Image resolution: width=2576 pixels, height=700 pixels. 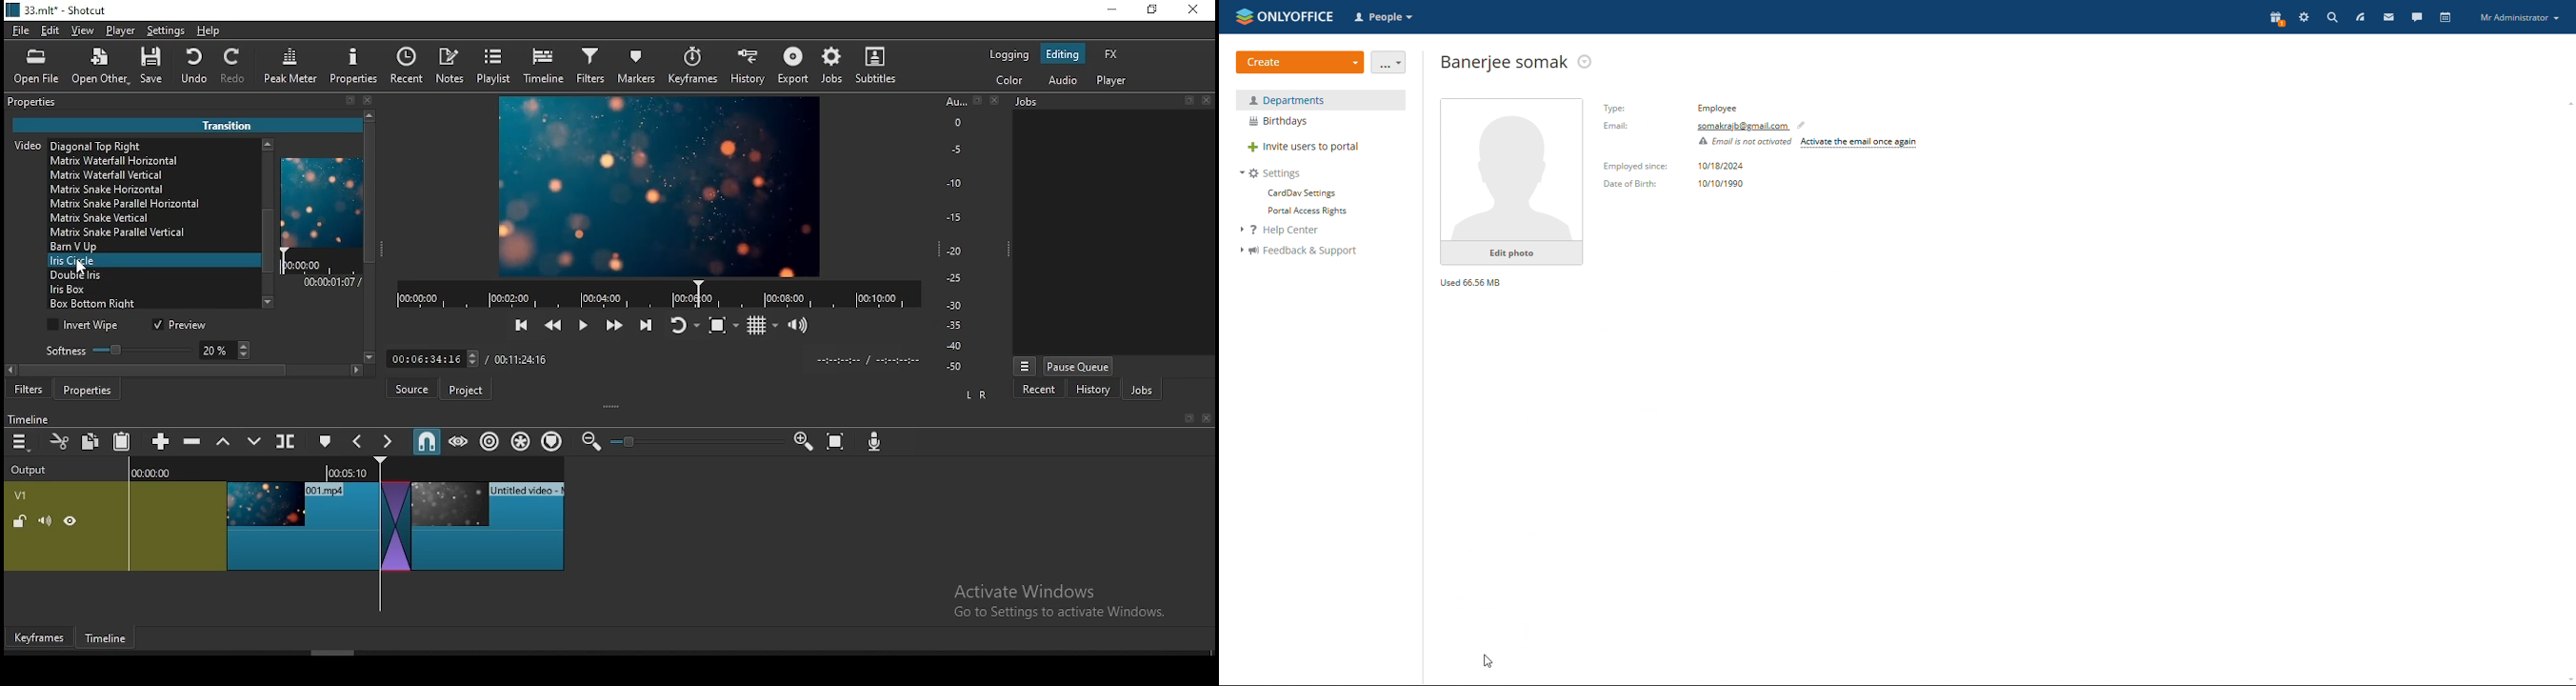 What do you see at coordinates (1471, 281) in the screenshot?
I see `data used` at bounding box center [1471, 281].